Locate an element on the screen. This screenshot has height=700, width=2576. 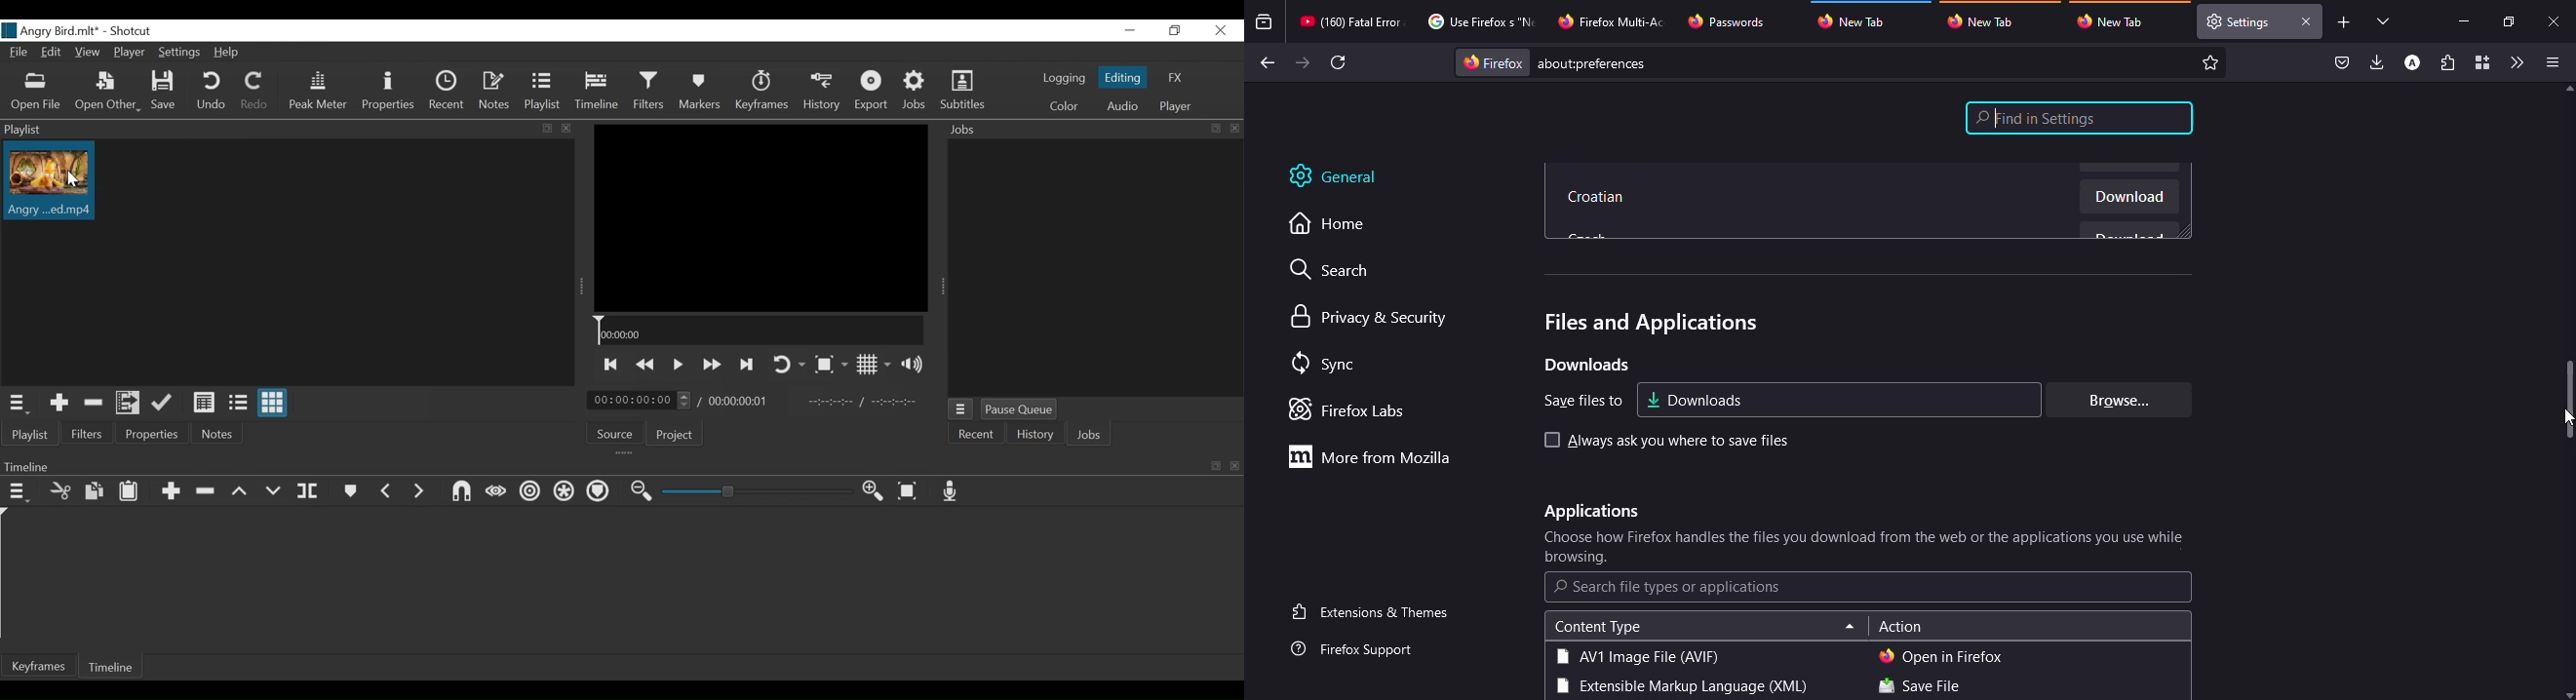
Pause Queue is located at coordinates (1020, 409).